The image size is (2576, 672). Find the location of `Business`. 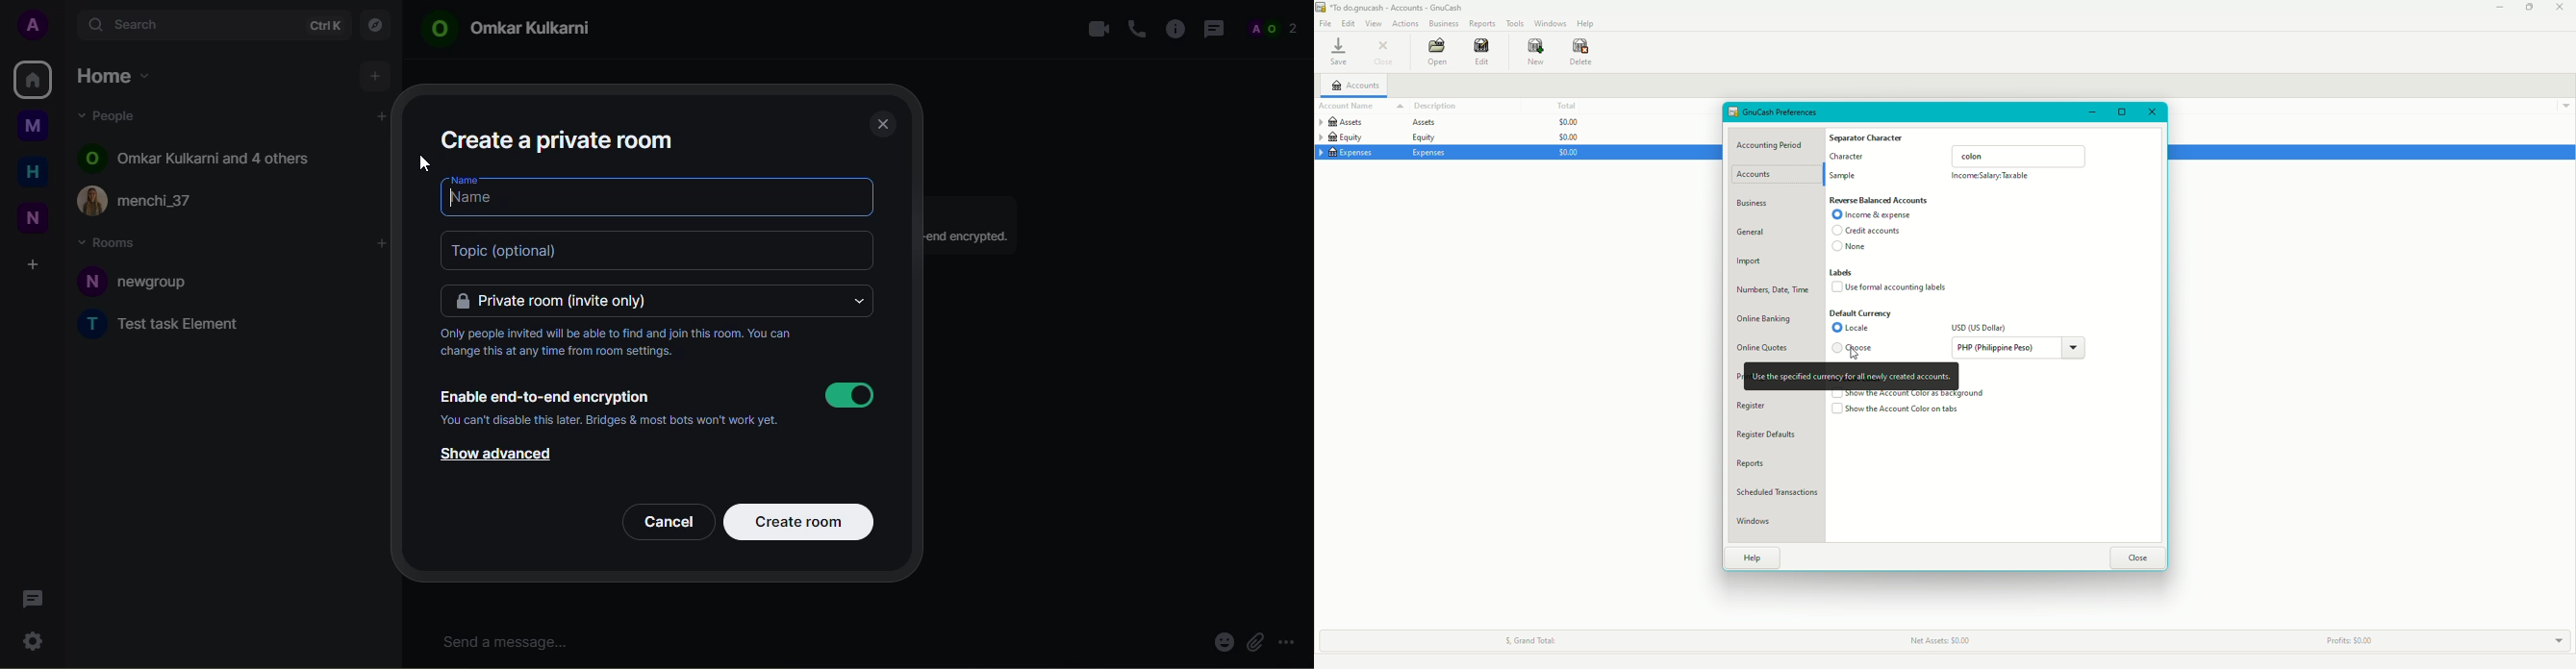

Business is located at coordinates (1444, 22).